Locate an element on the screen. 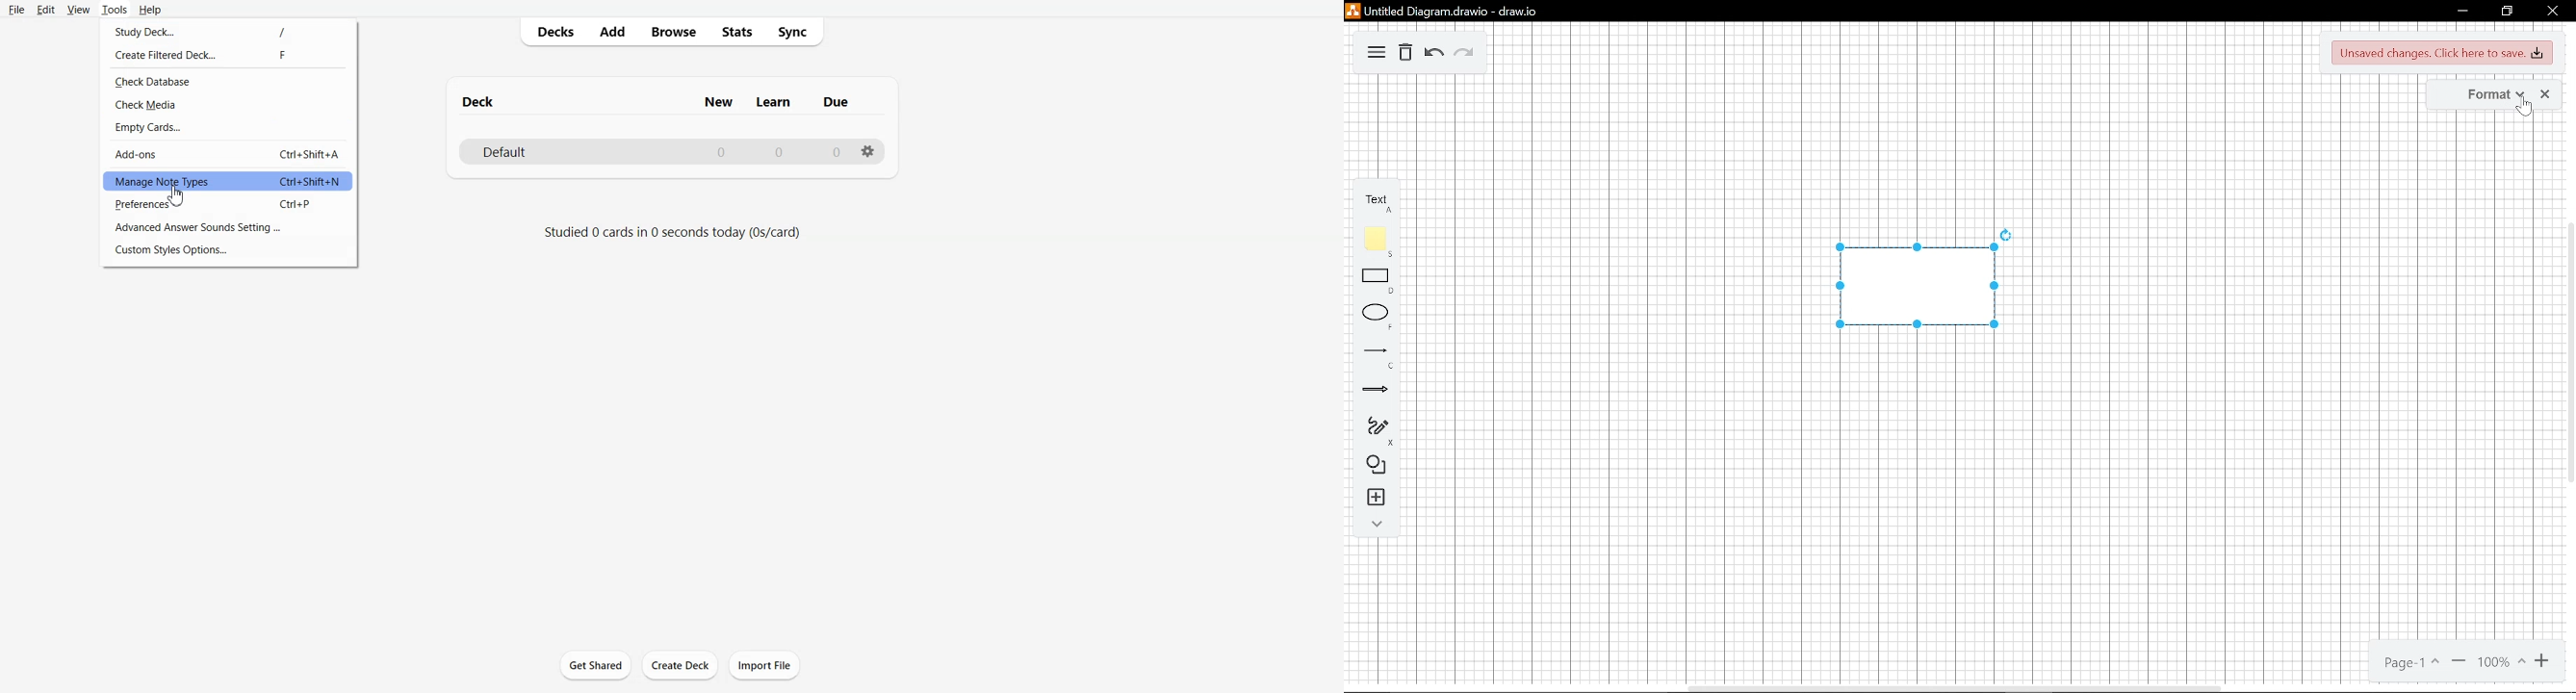 Image resolution: width=2576 pixels, height=700 pixels. Create Filtered Deck is located at coordinates (229, 53).